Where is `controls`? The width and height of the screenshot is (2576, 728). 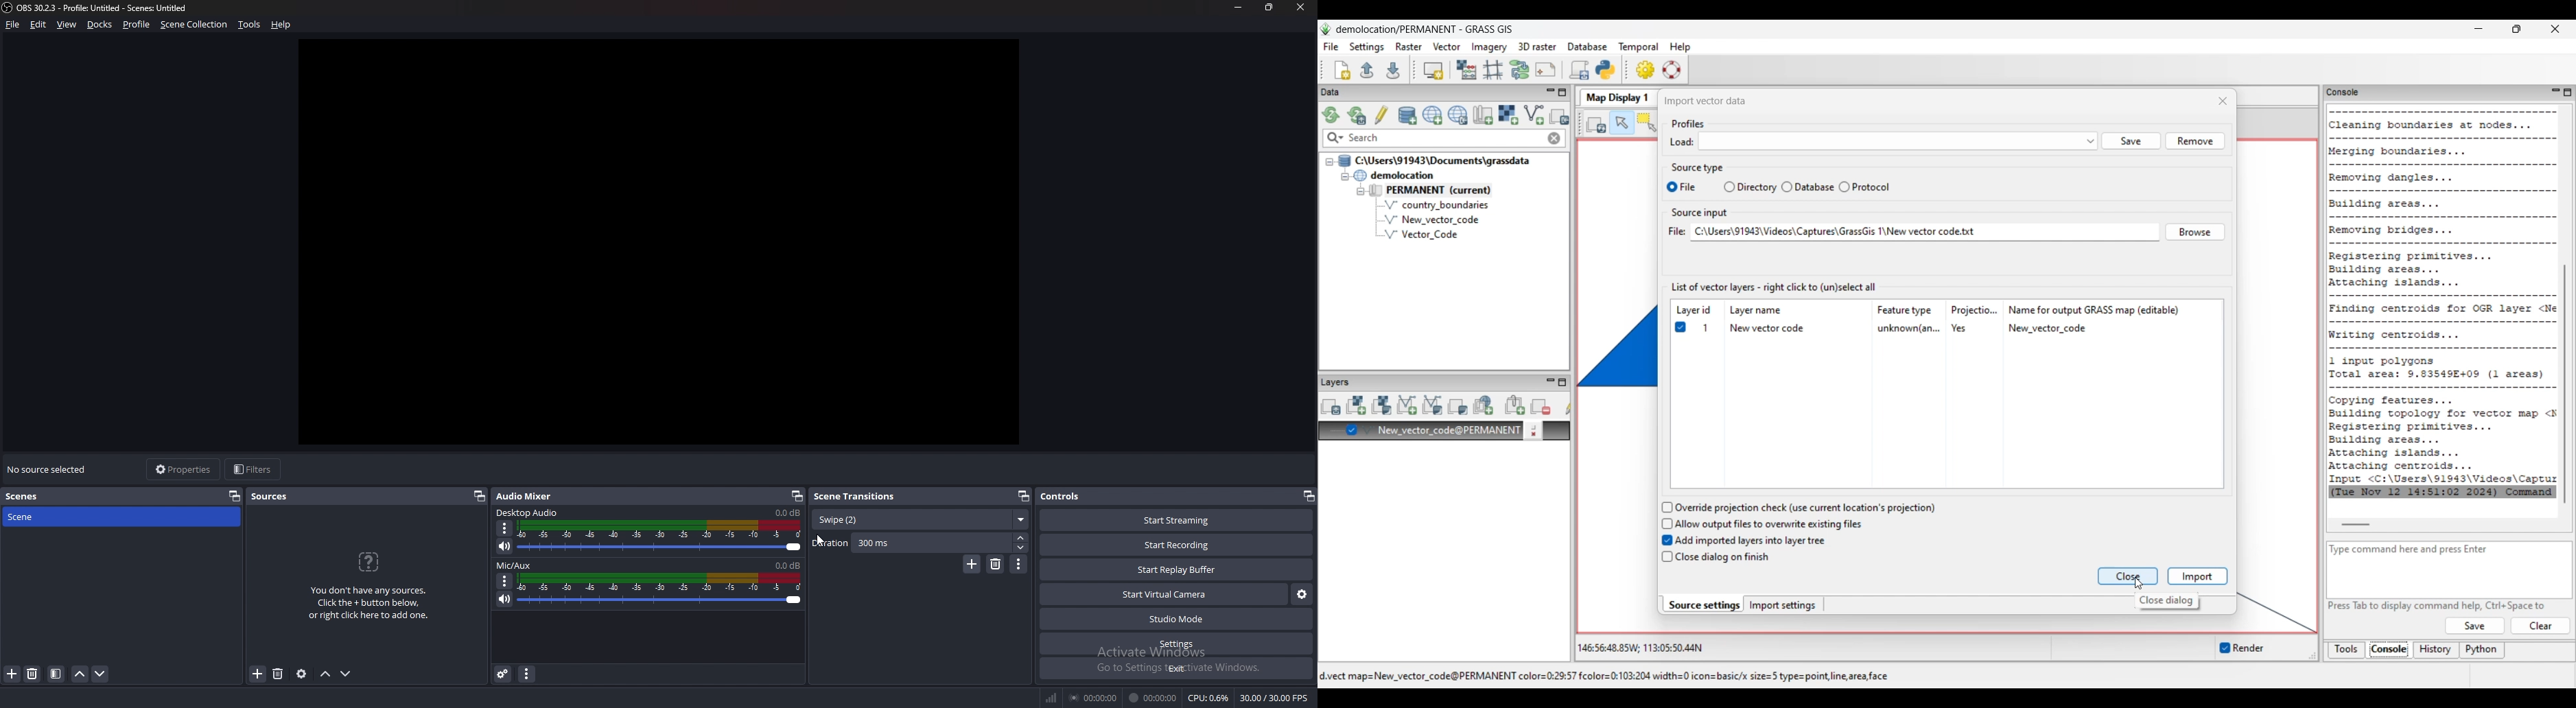
controls is located at coordinates (1071, 496).